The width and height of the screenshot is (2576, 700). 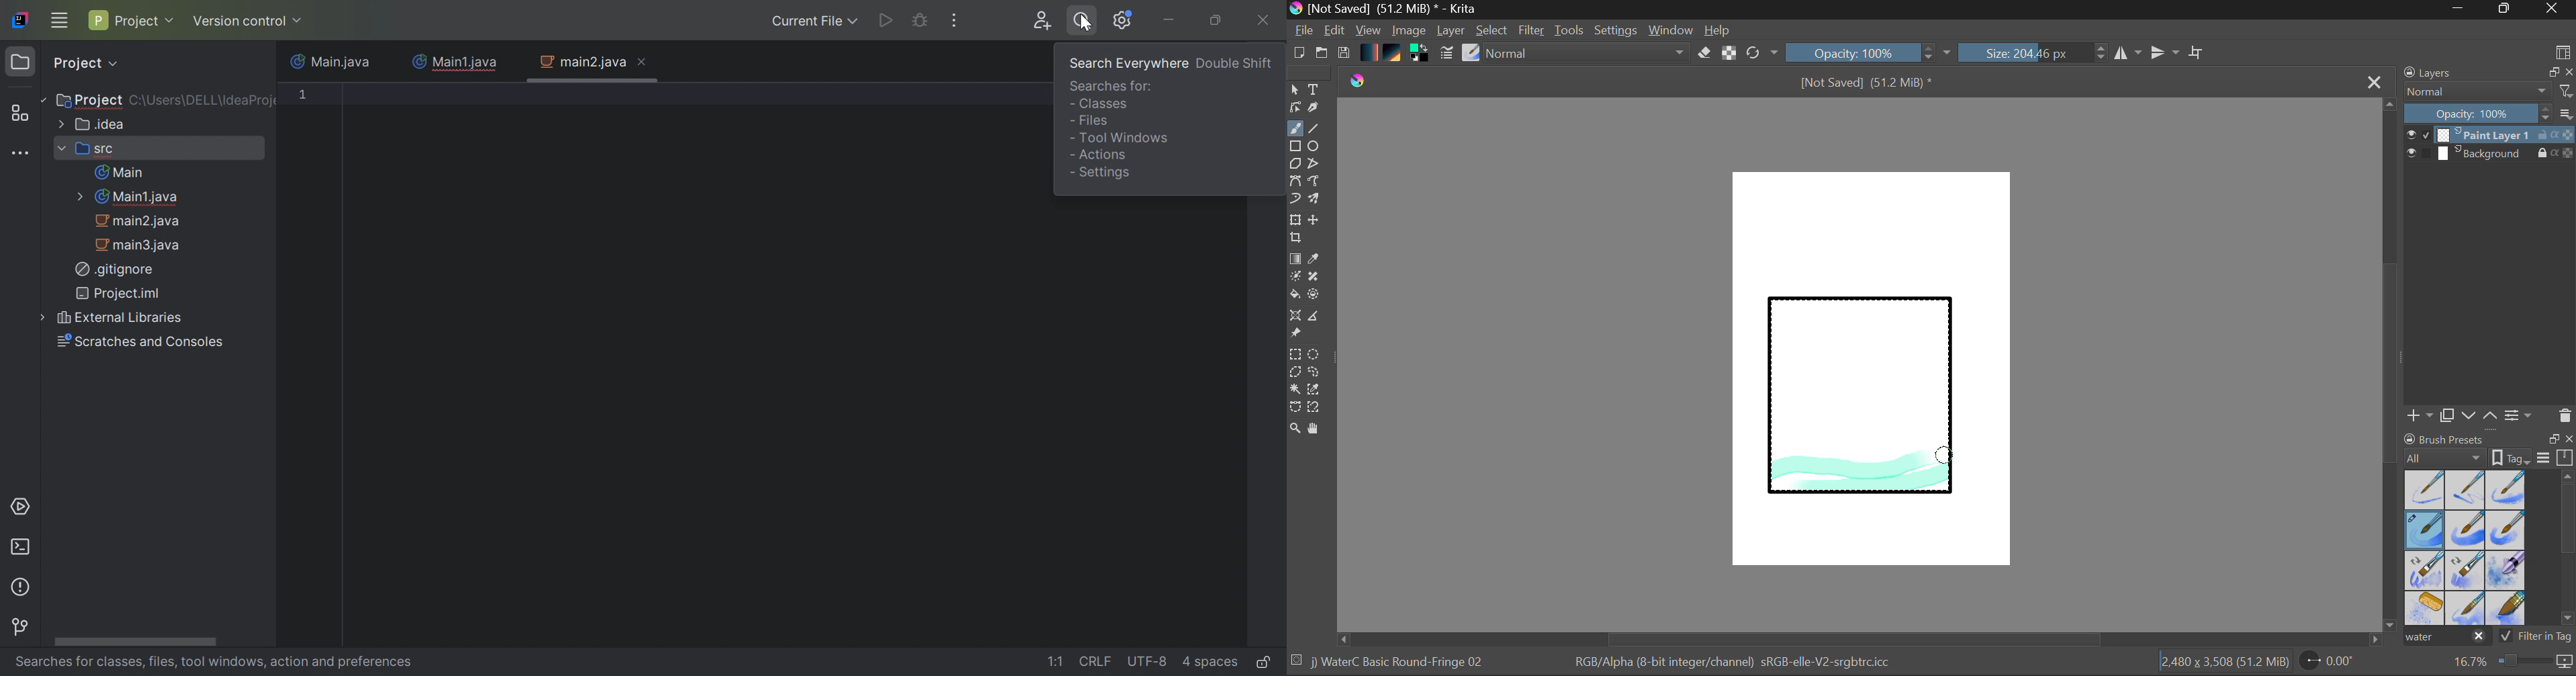 I want to click on Eyedropper, so click(x=1316, y=259).